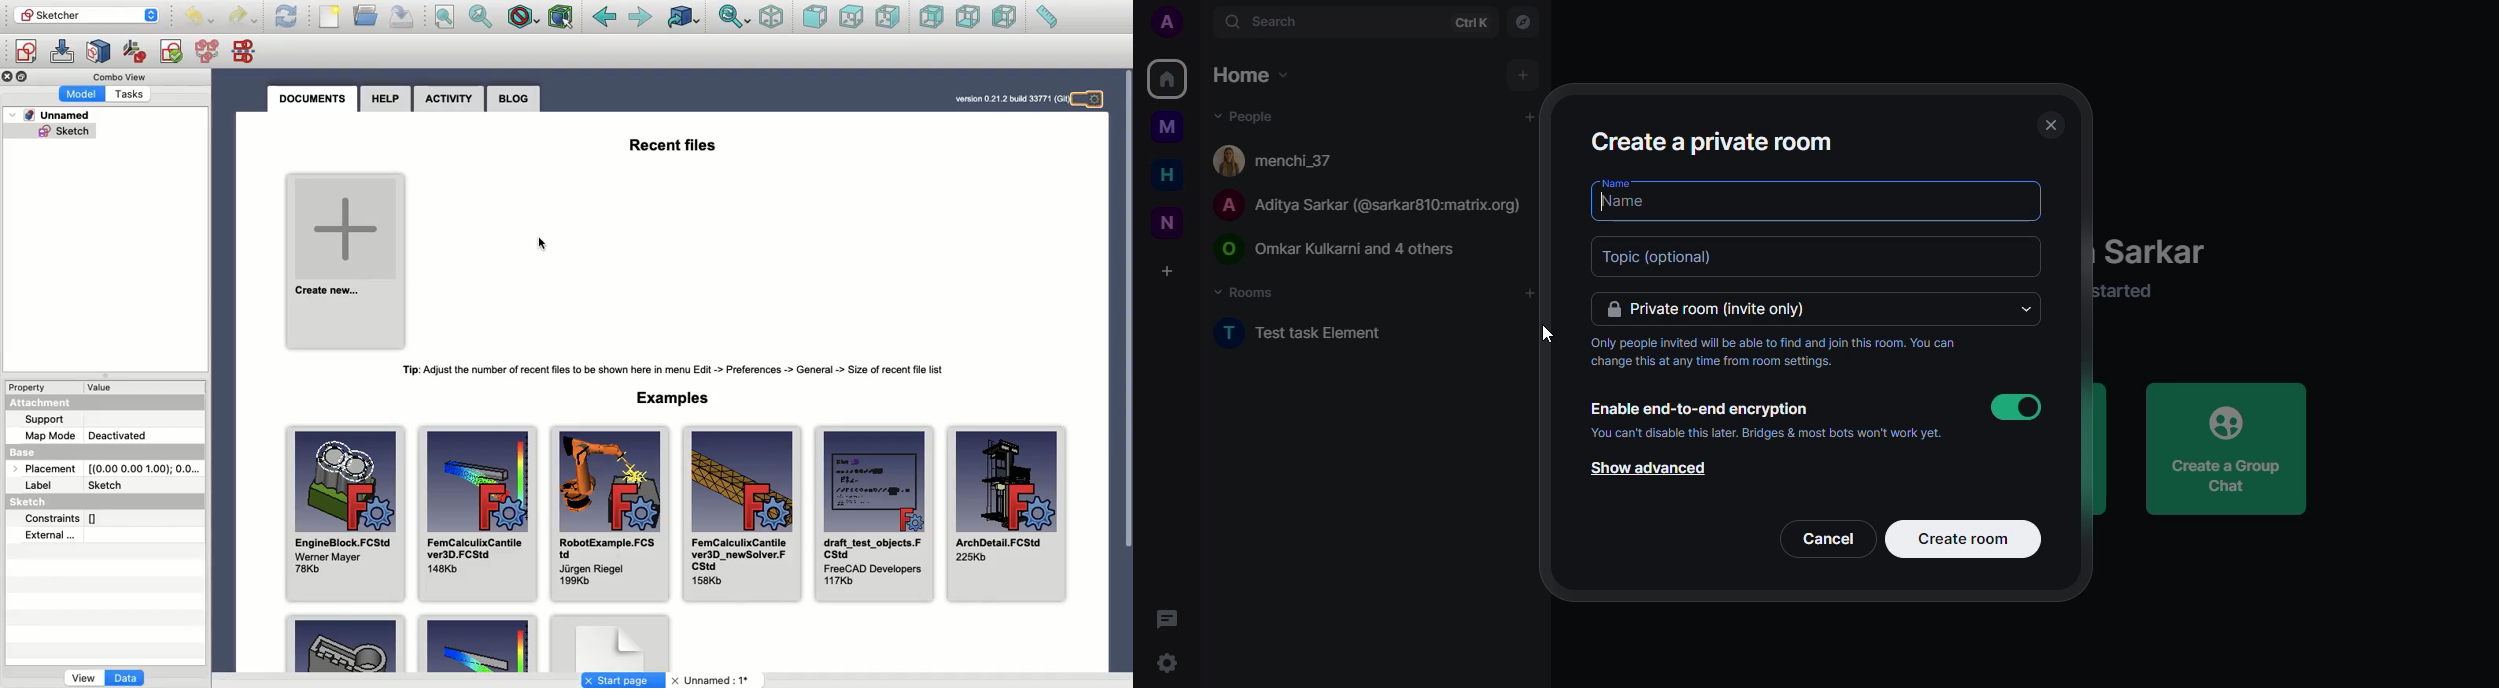 The image size is (2520, 700). I want to click on FemCalculixCantile ver3D.FCStd 148Kb, so click(479, 514).